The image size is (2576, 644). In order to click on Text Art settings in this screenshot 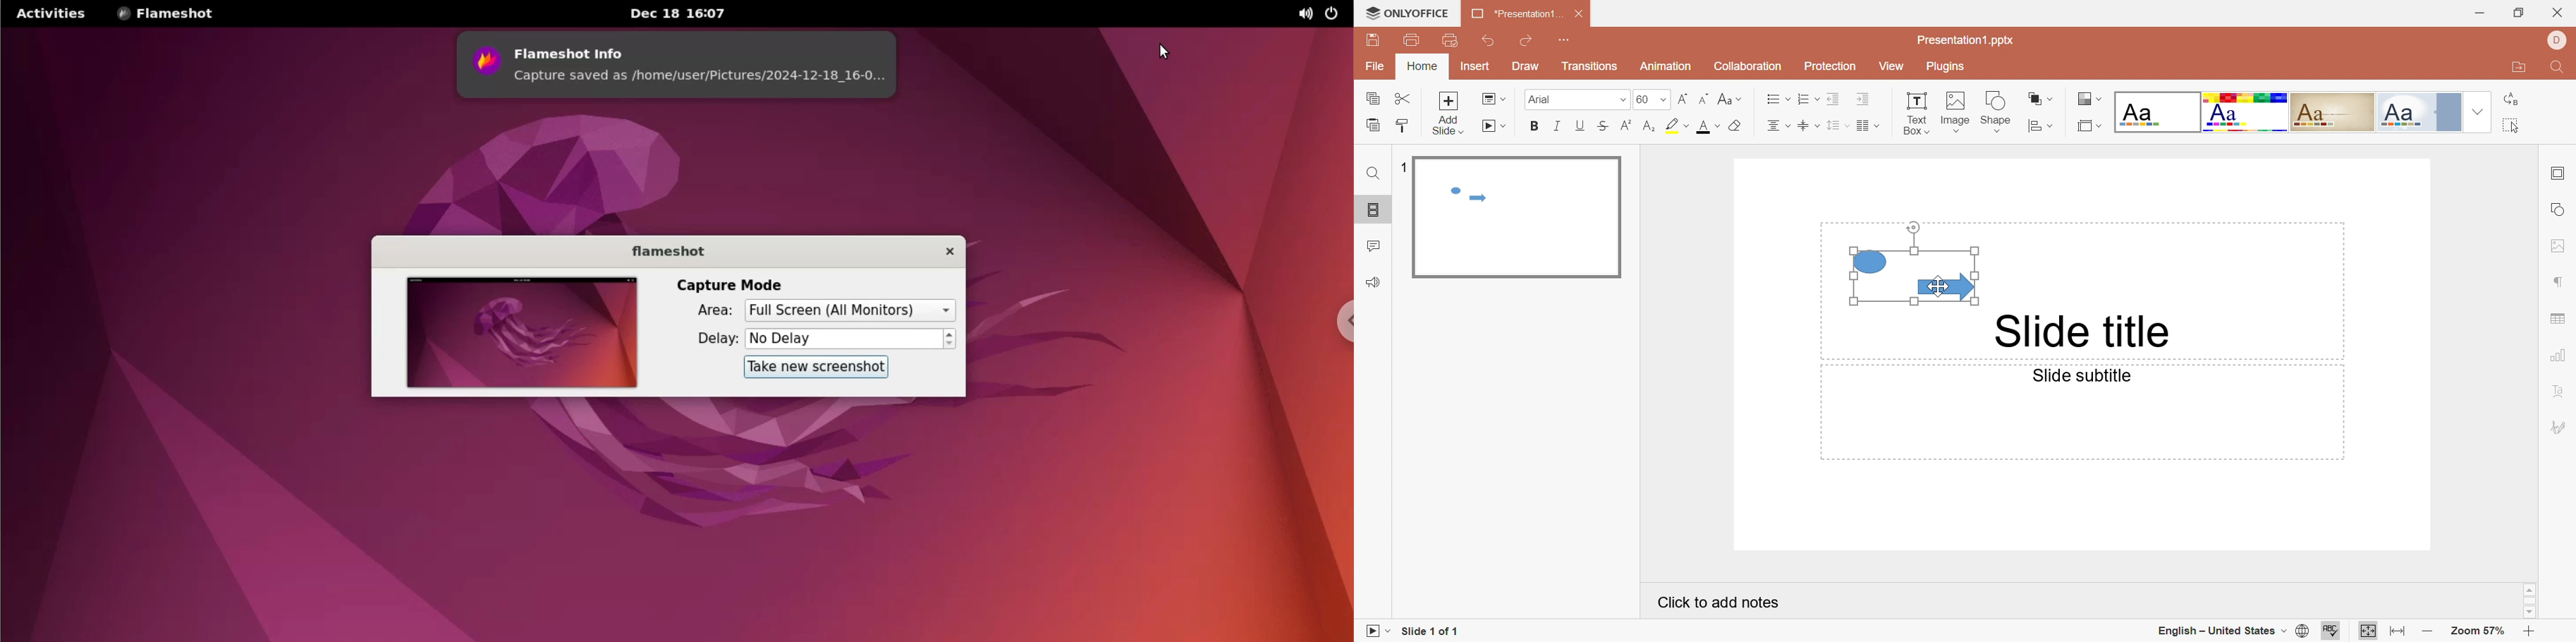, I will do `click(2558, 389)`.